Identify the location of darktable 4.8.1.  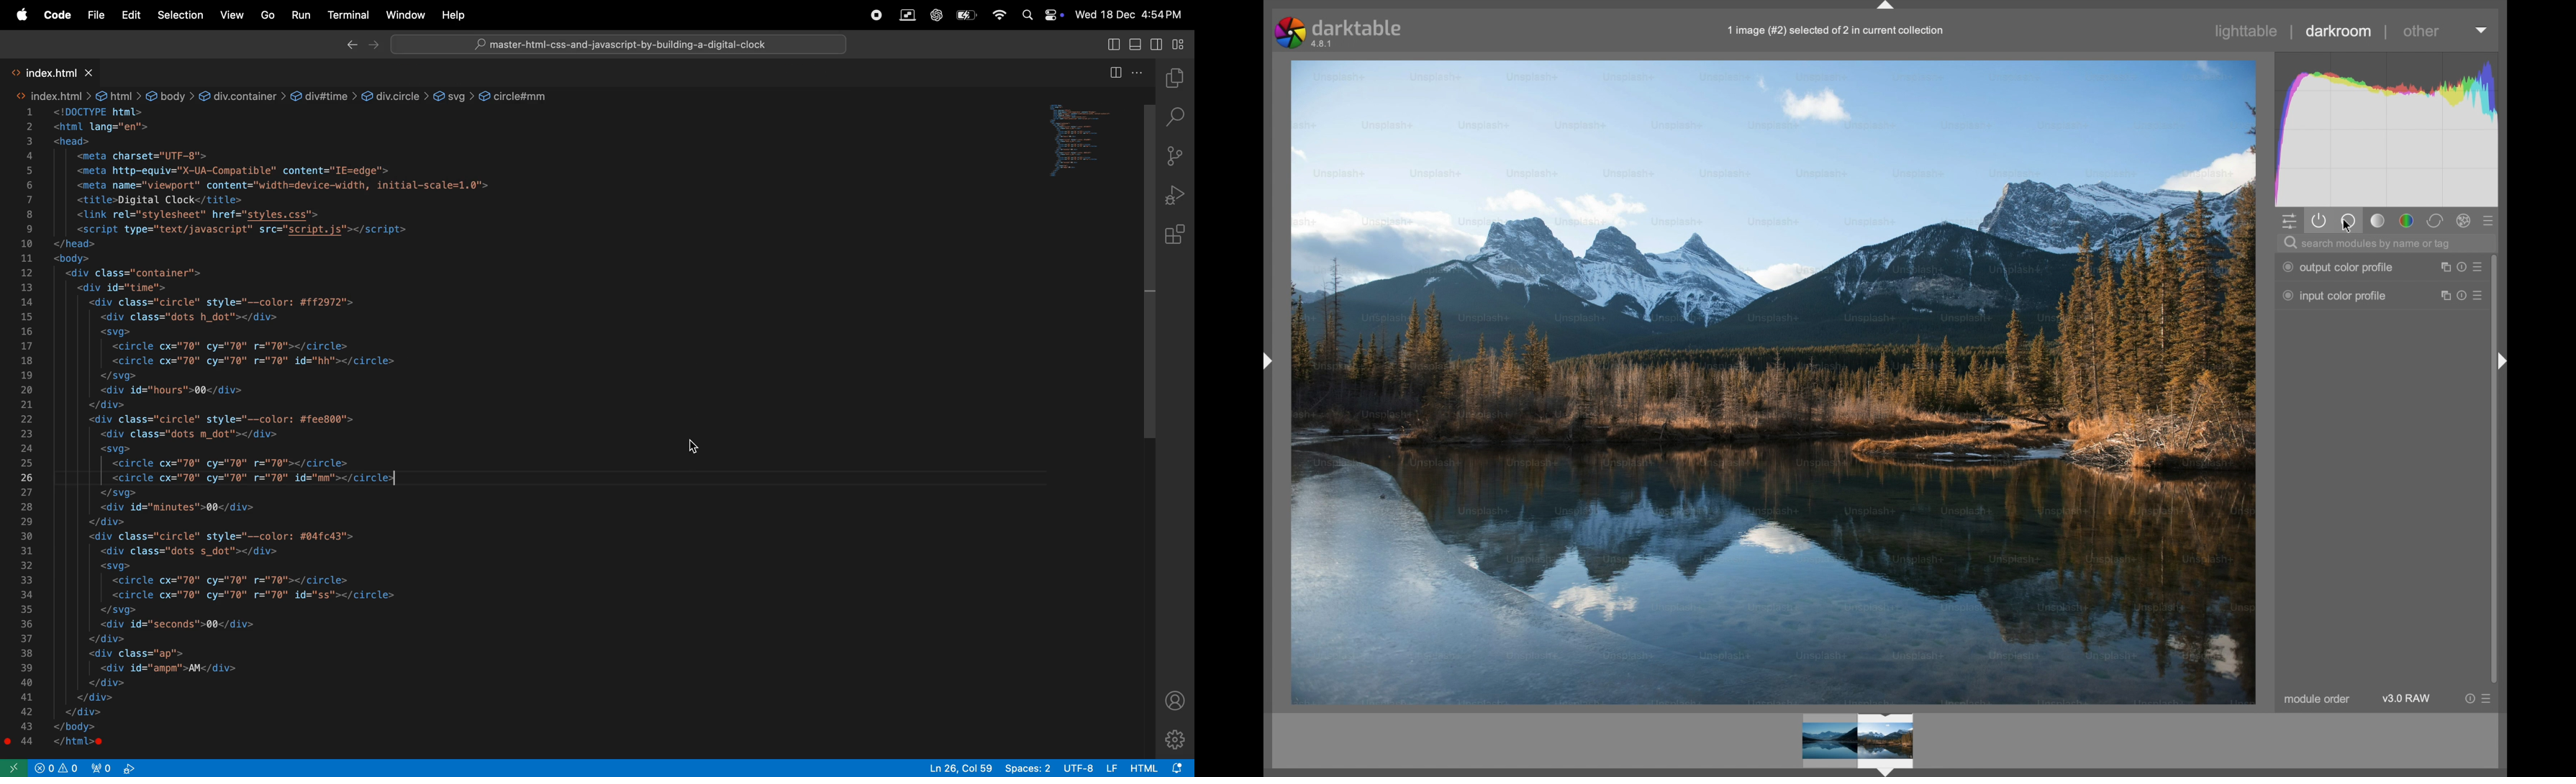
(1341, 32).